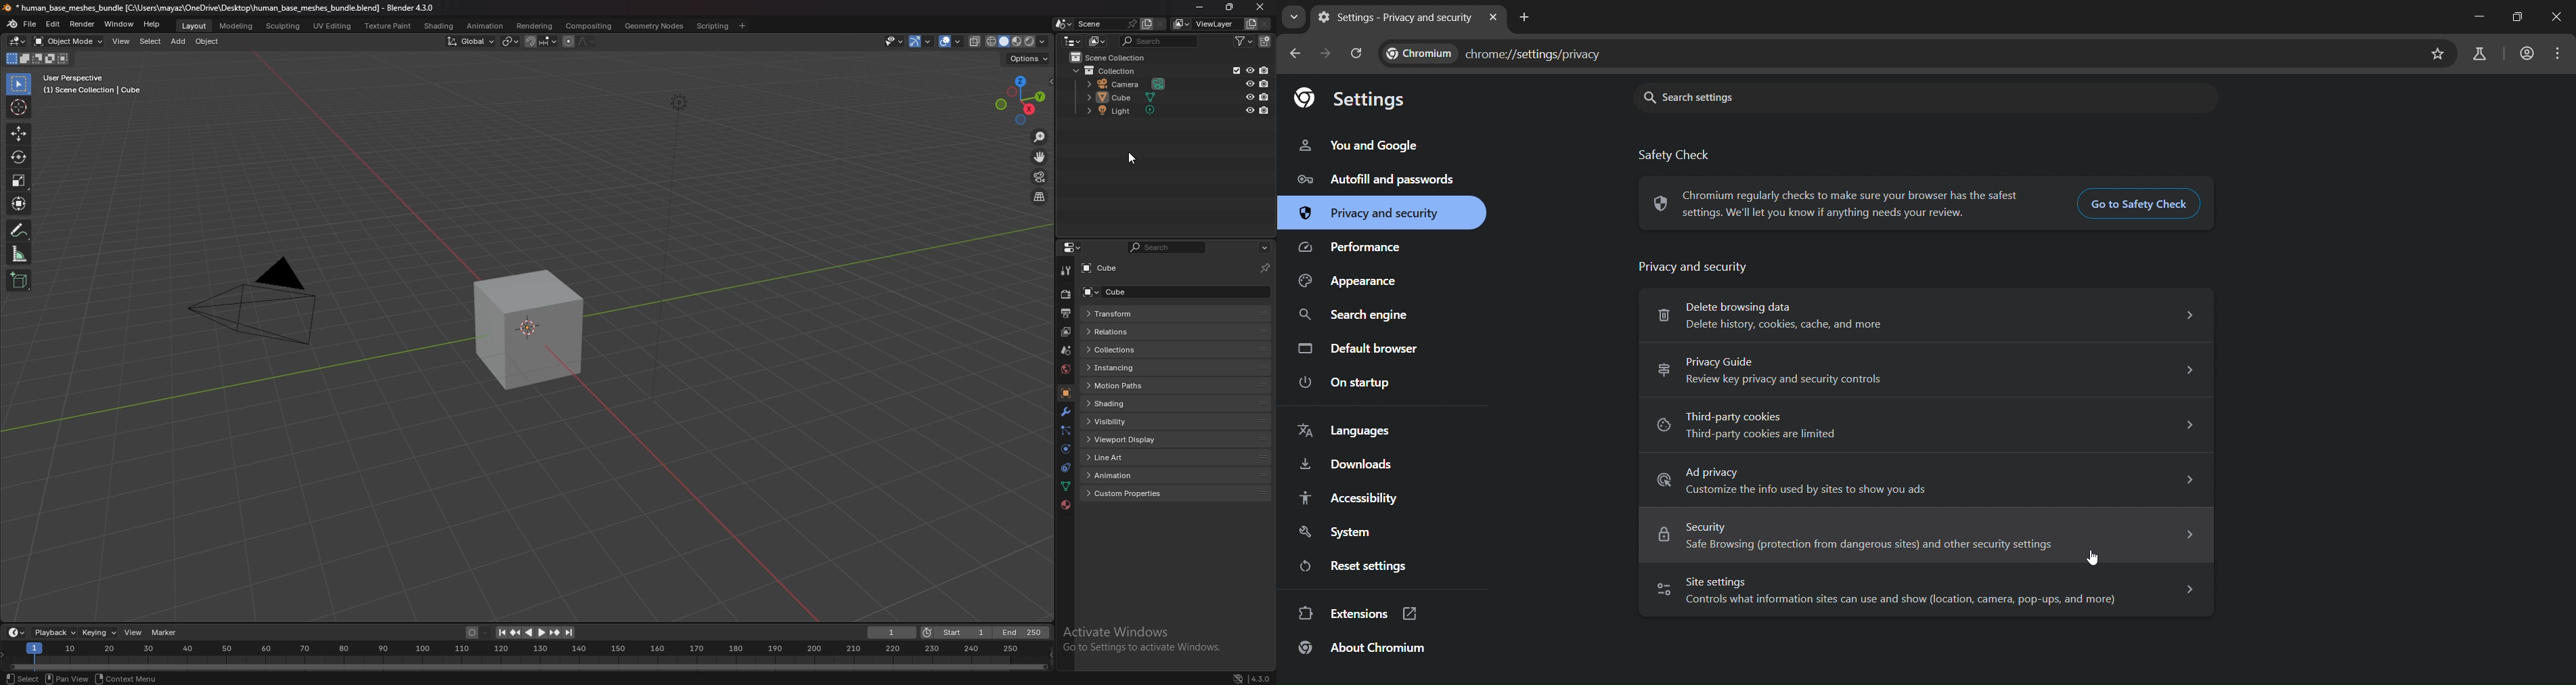 Image resolution: width=2576 pixels, height=700 pixels. I want to click on select, so click(150, 41).